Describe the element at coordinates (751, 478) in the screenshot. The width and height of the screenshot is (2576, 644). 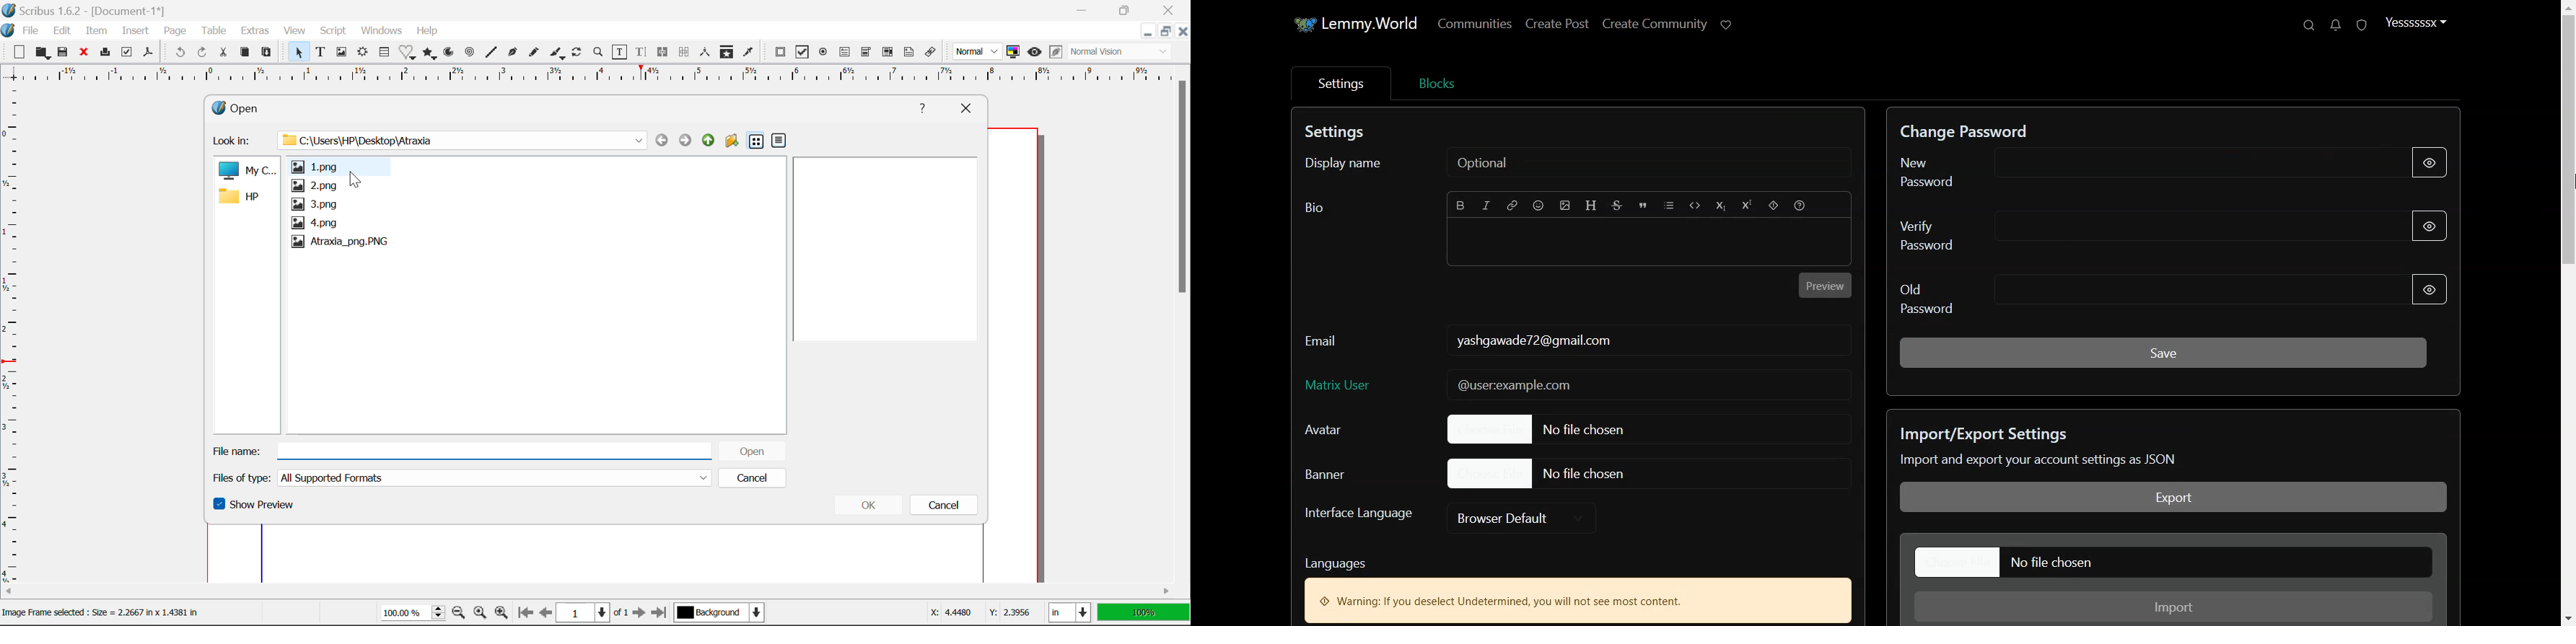
I see `Cancel` at that location.